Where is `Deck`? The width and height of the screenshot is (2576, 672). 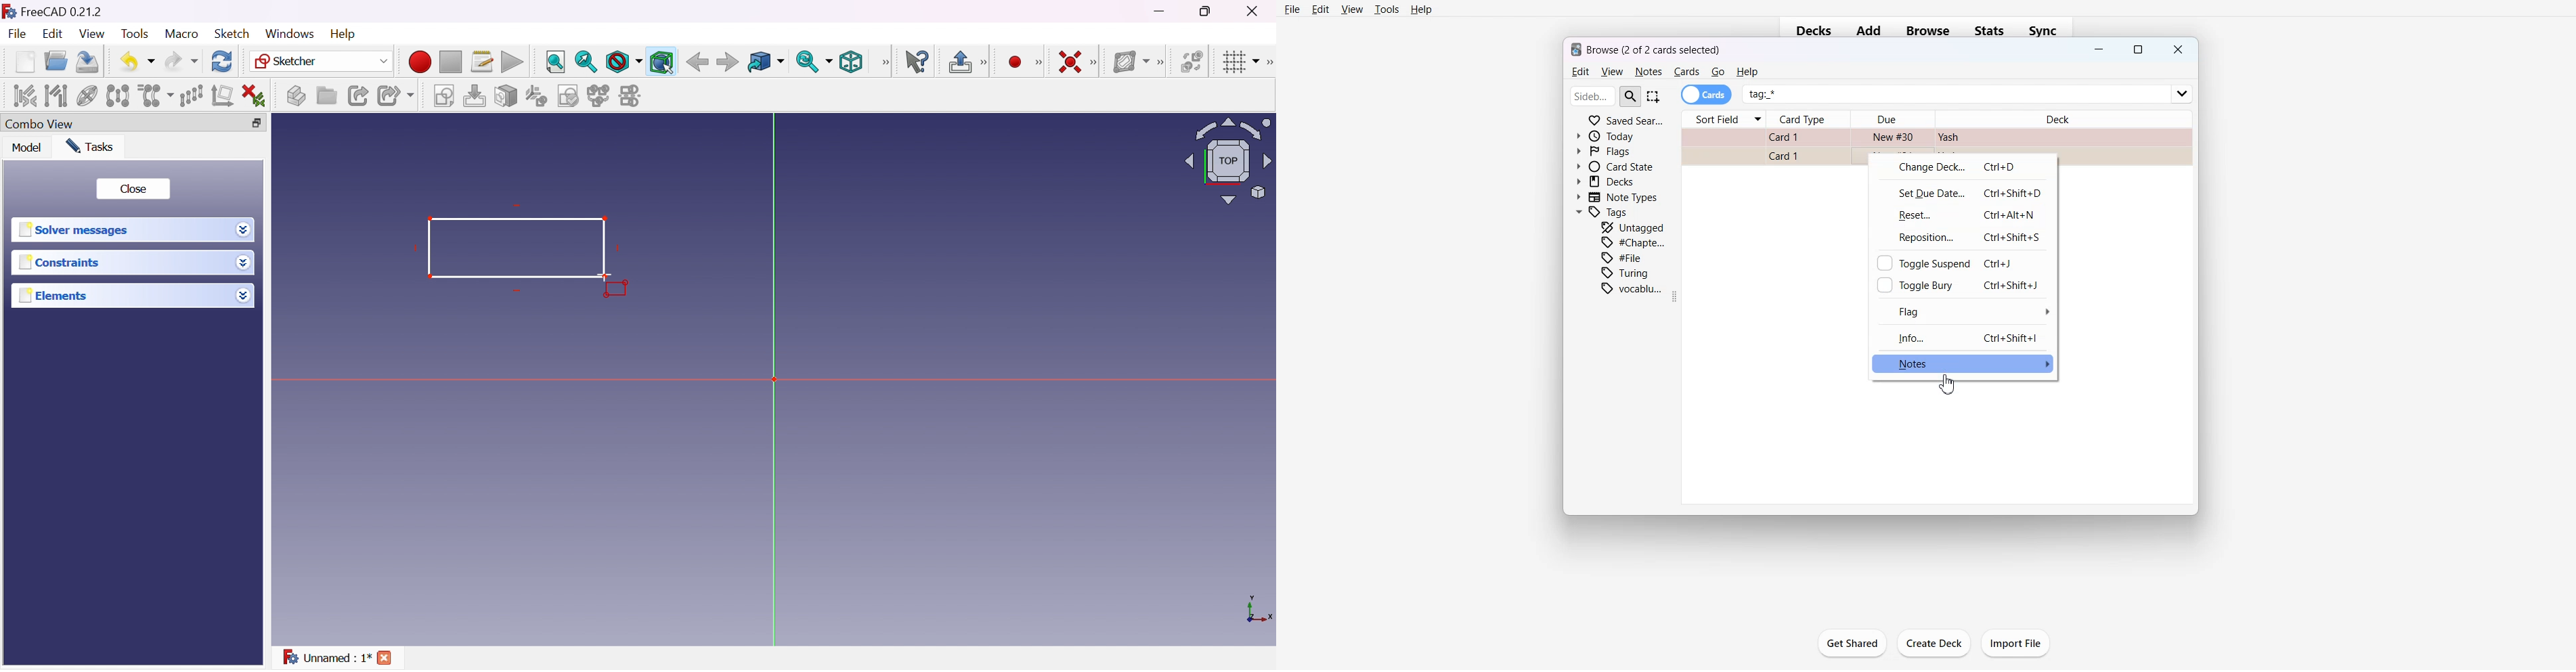 Deck is located at coordinates (2062, 116).